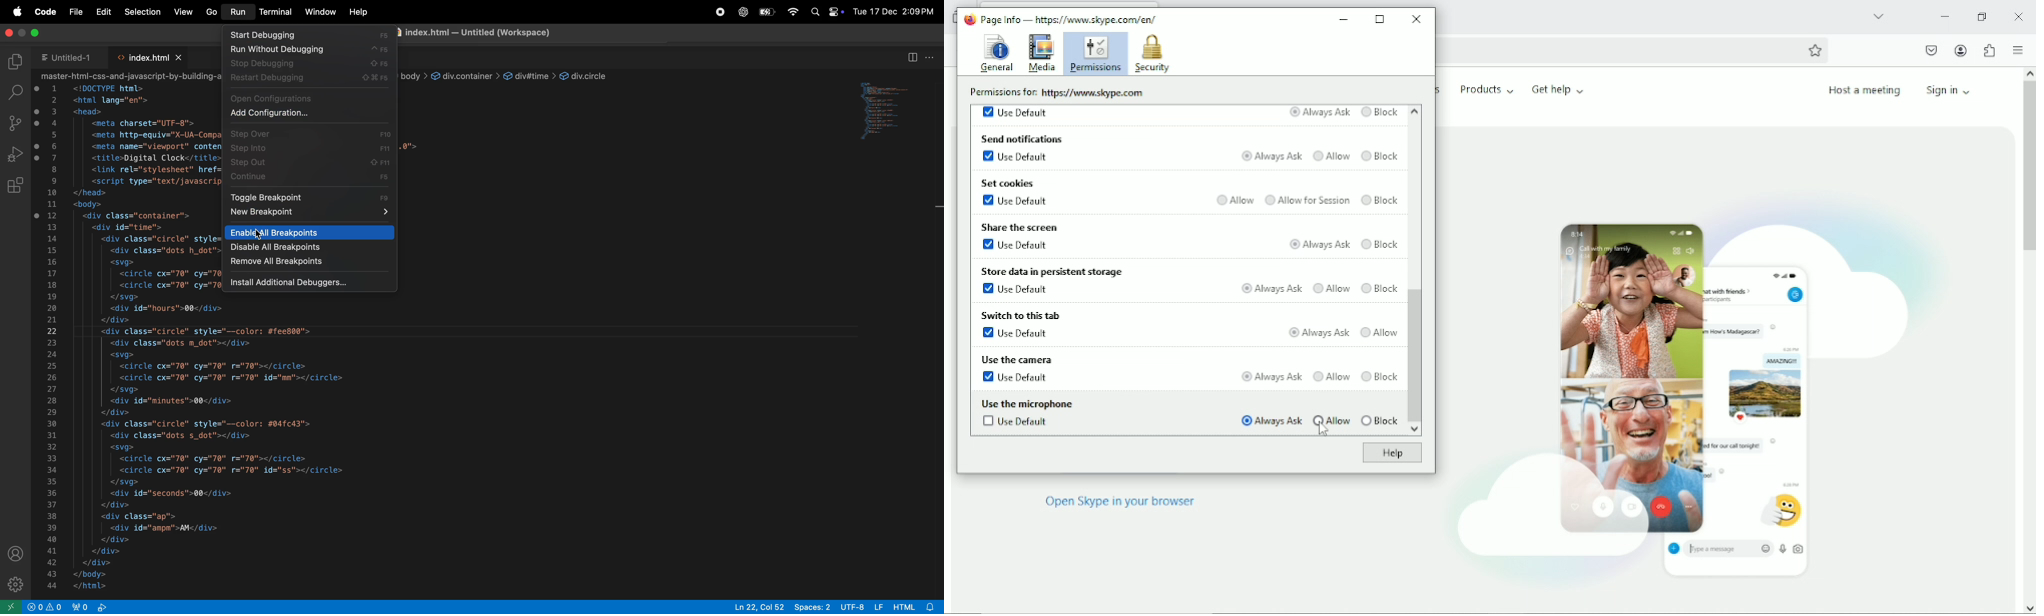 This screenshot has height=616, width=2044. What do you see at coordinates (275, 12) in the screenshot?
I see `terminal` at bounding box center [275, 12].